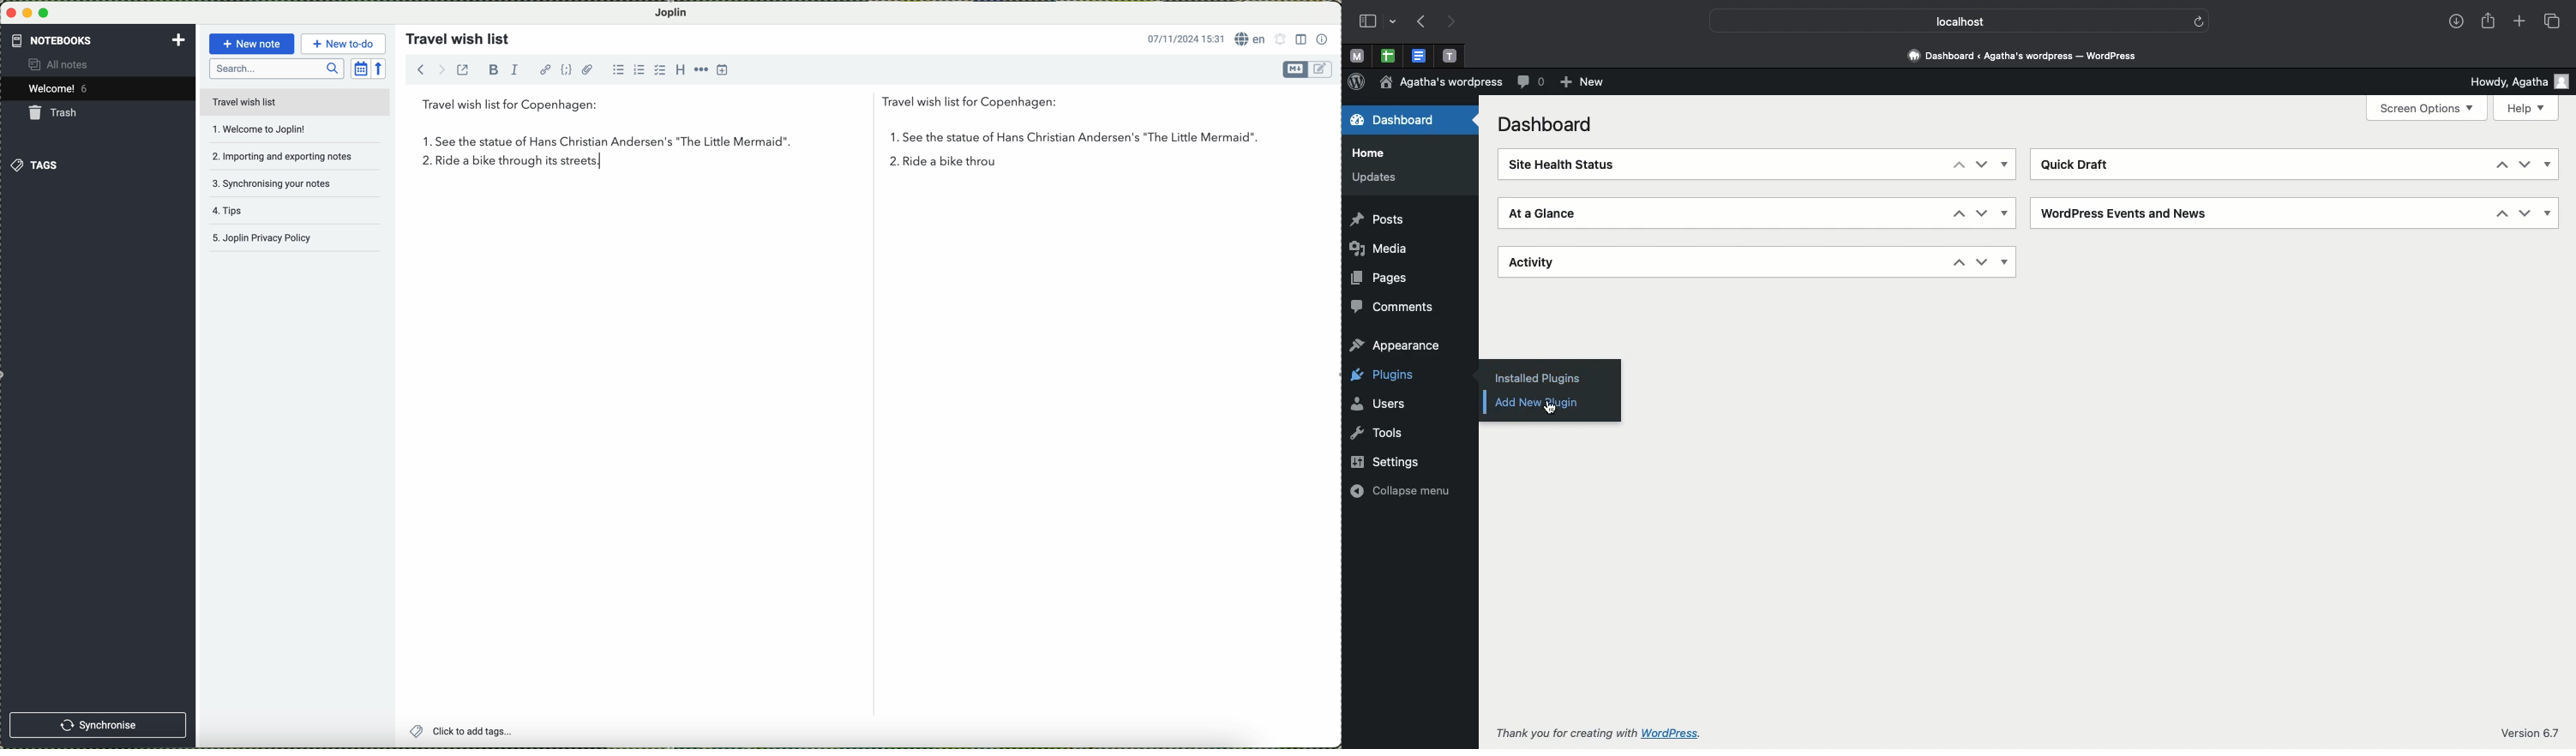  Describe the element at coordinates (277, 69) in the screenshot. I see `search bar` at that location.